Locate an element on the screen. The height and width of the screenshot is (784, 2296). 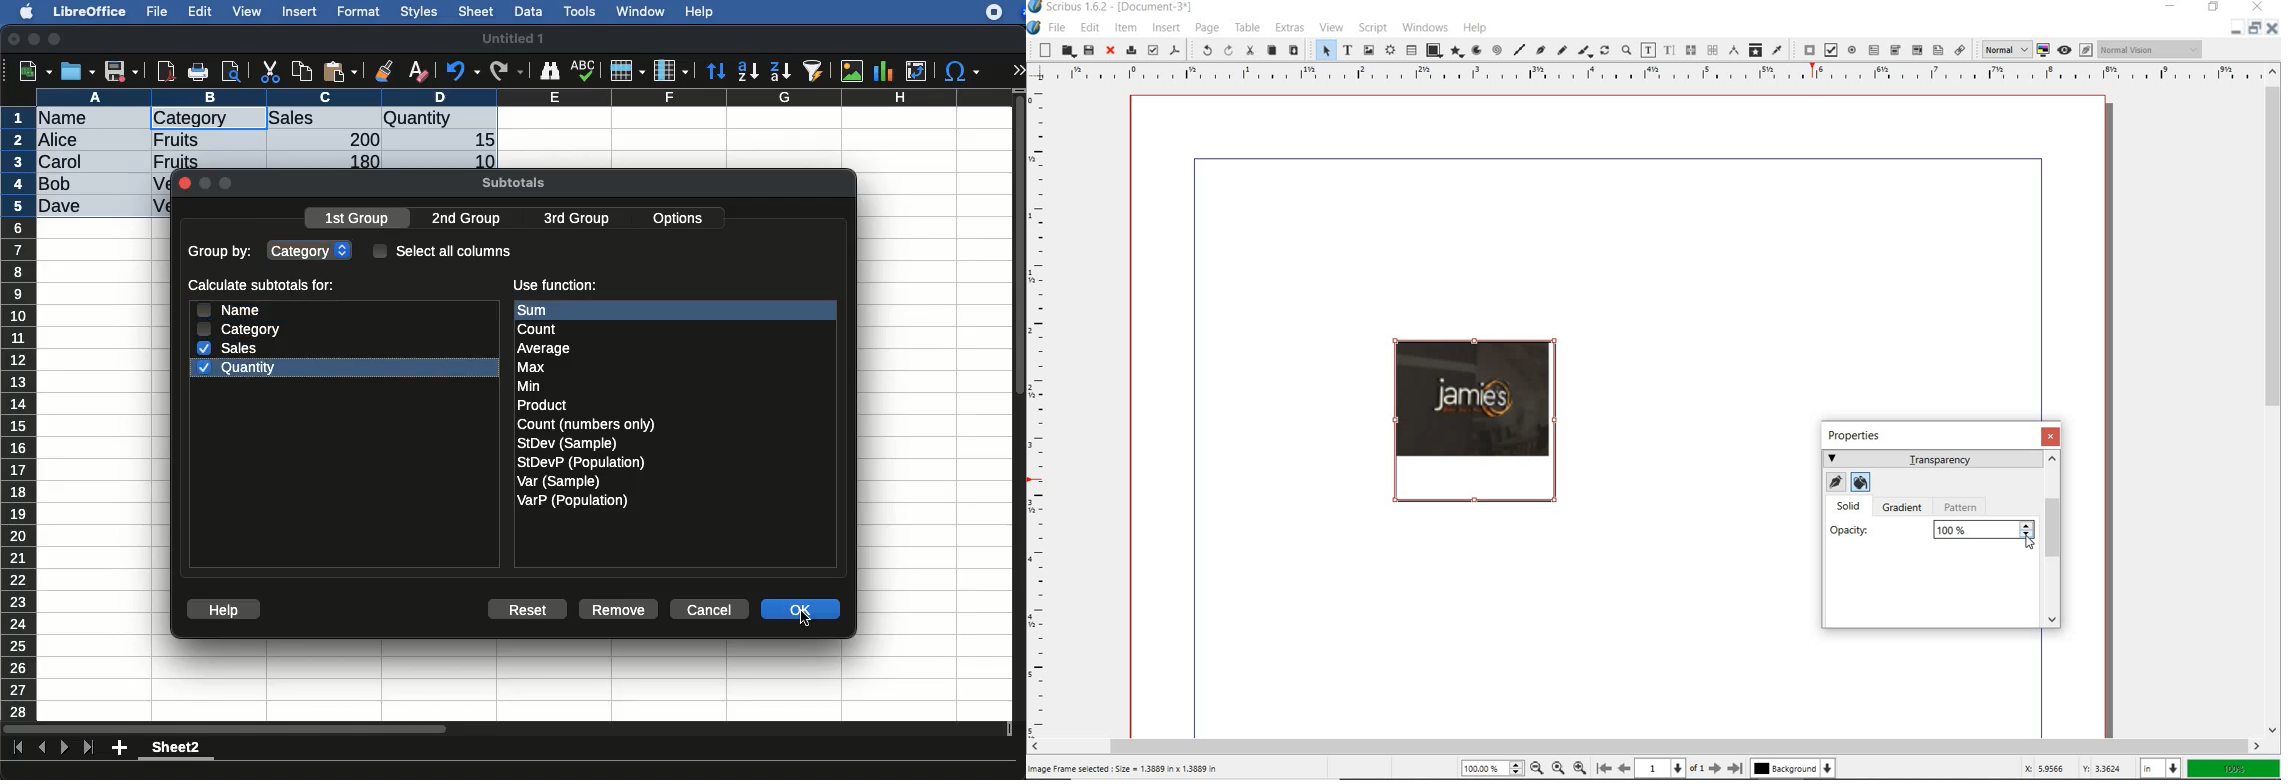
group by is located at coordinates (222, 253).